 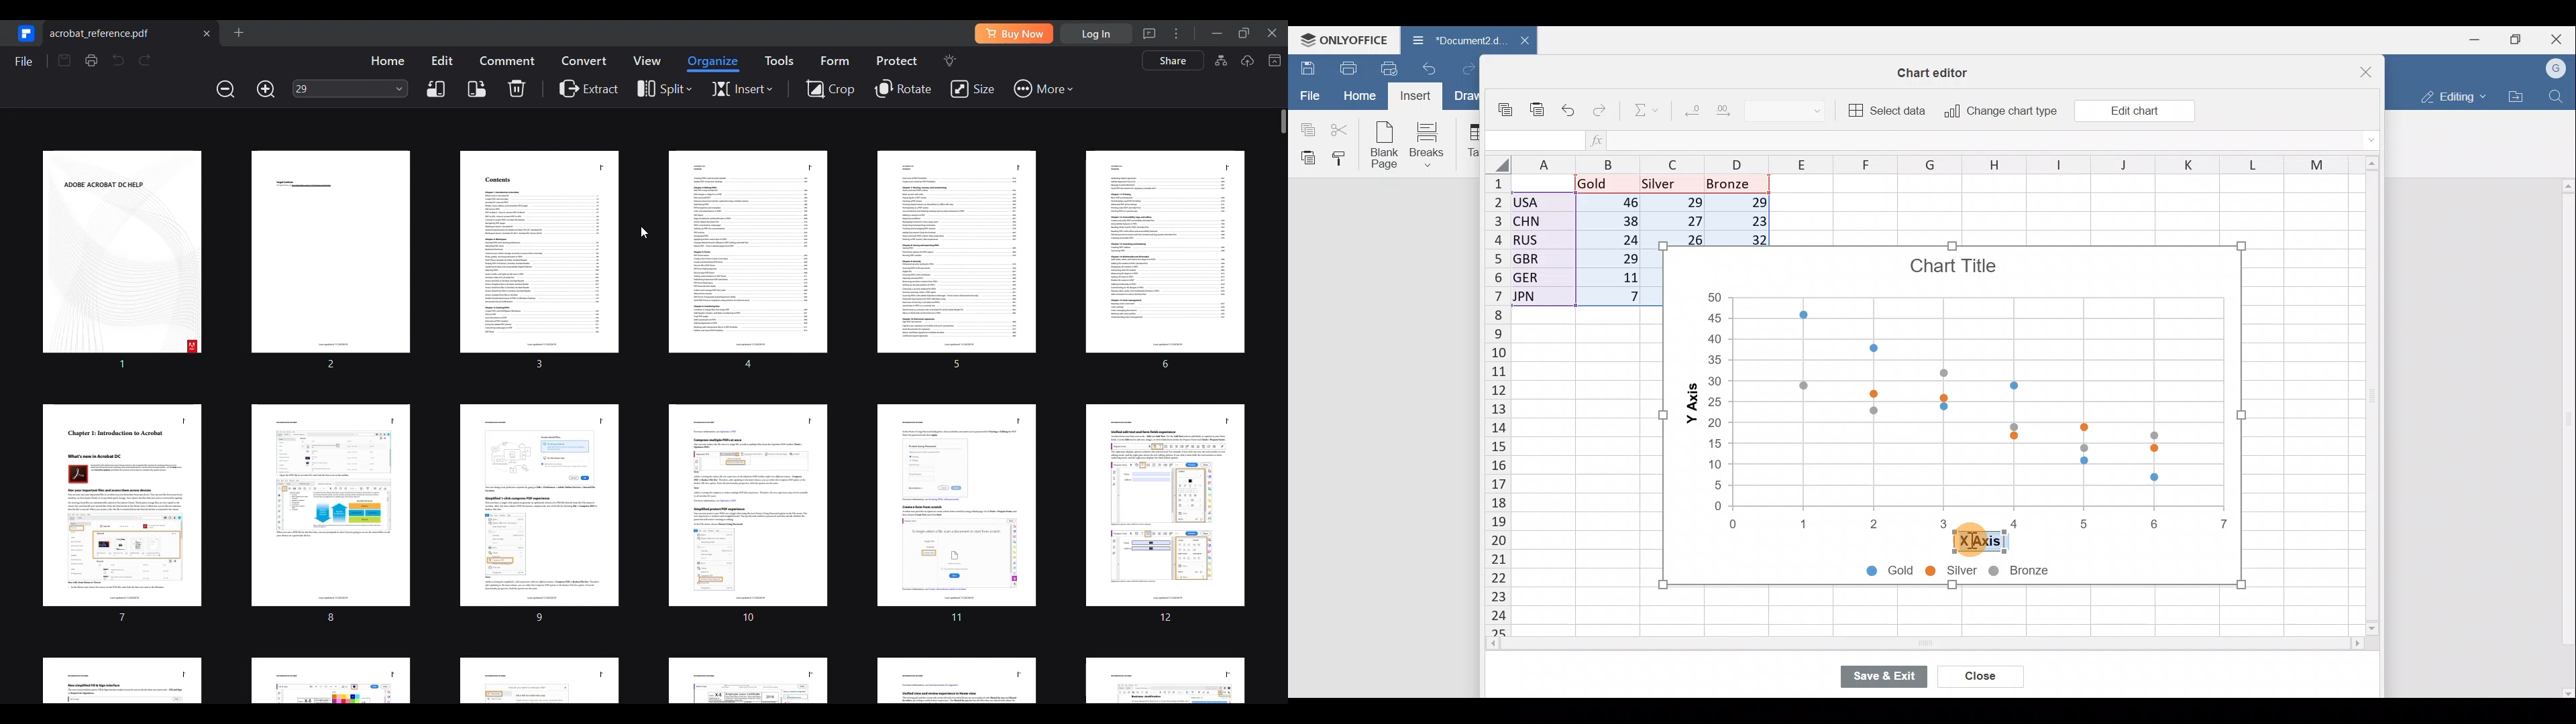 I want to click on Save & exit, so click(x=1889, y=673).